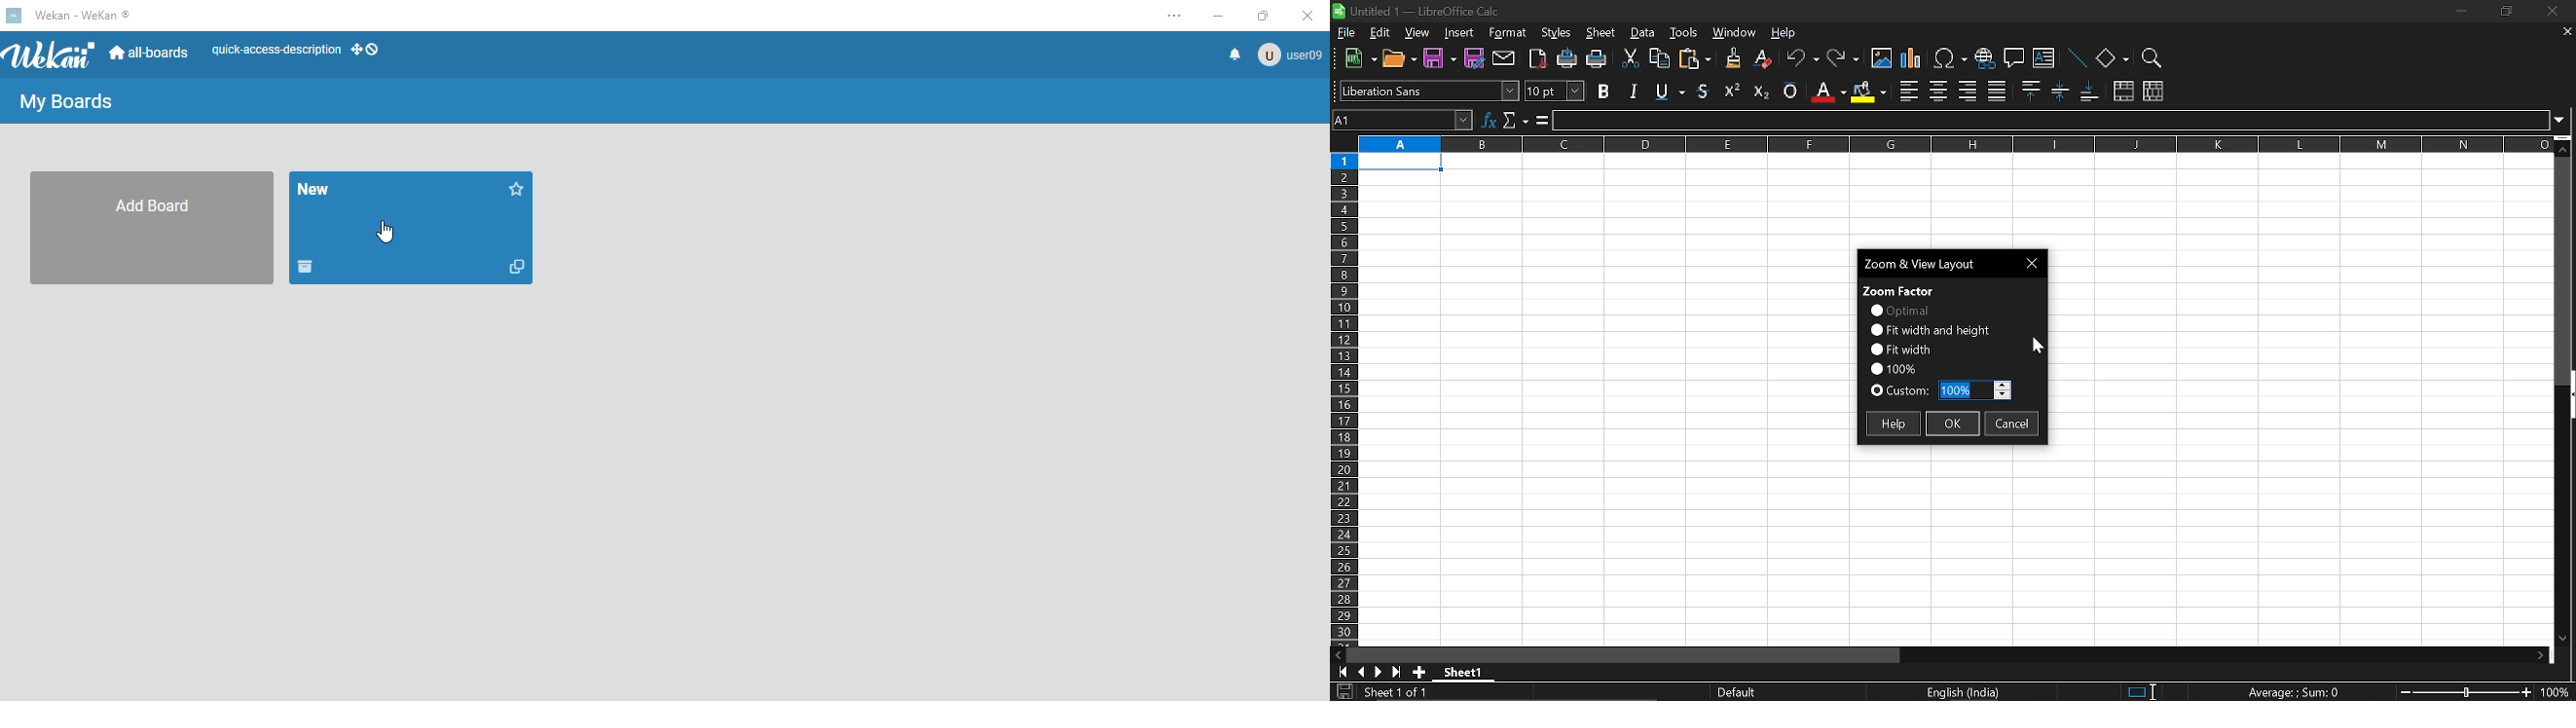  What do you see at coordinates (1401, 61) in the screenshot?
I see `open` at bounding box center [1401, 61].